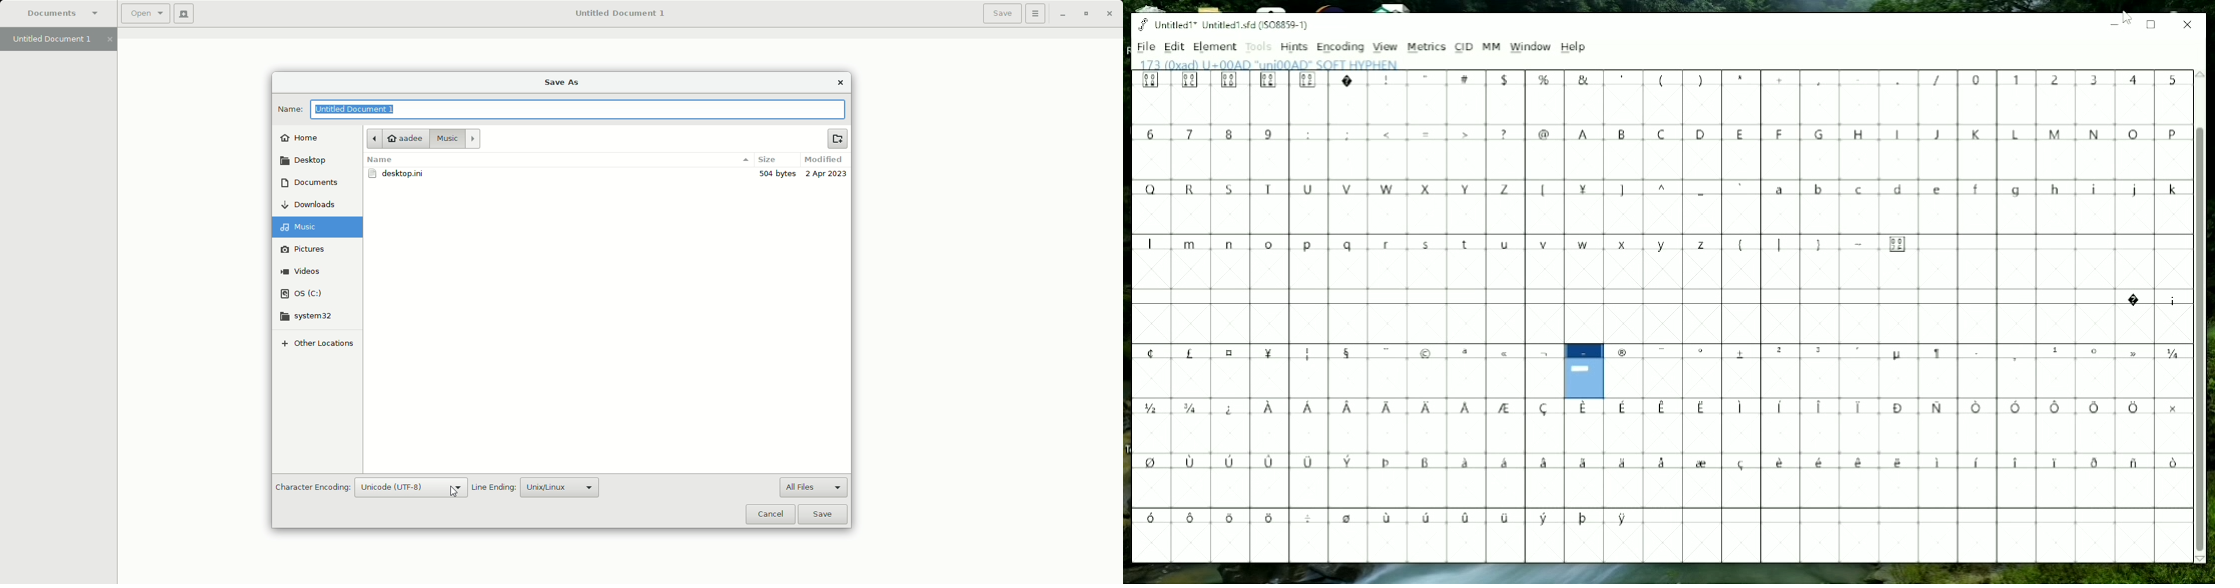 The width and height of the screenshot is (2240, 588). What do you see at coordinates (566, 81) in the screenshot?
I see `Save as` at bounding box center [566, 81].